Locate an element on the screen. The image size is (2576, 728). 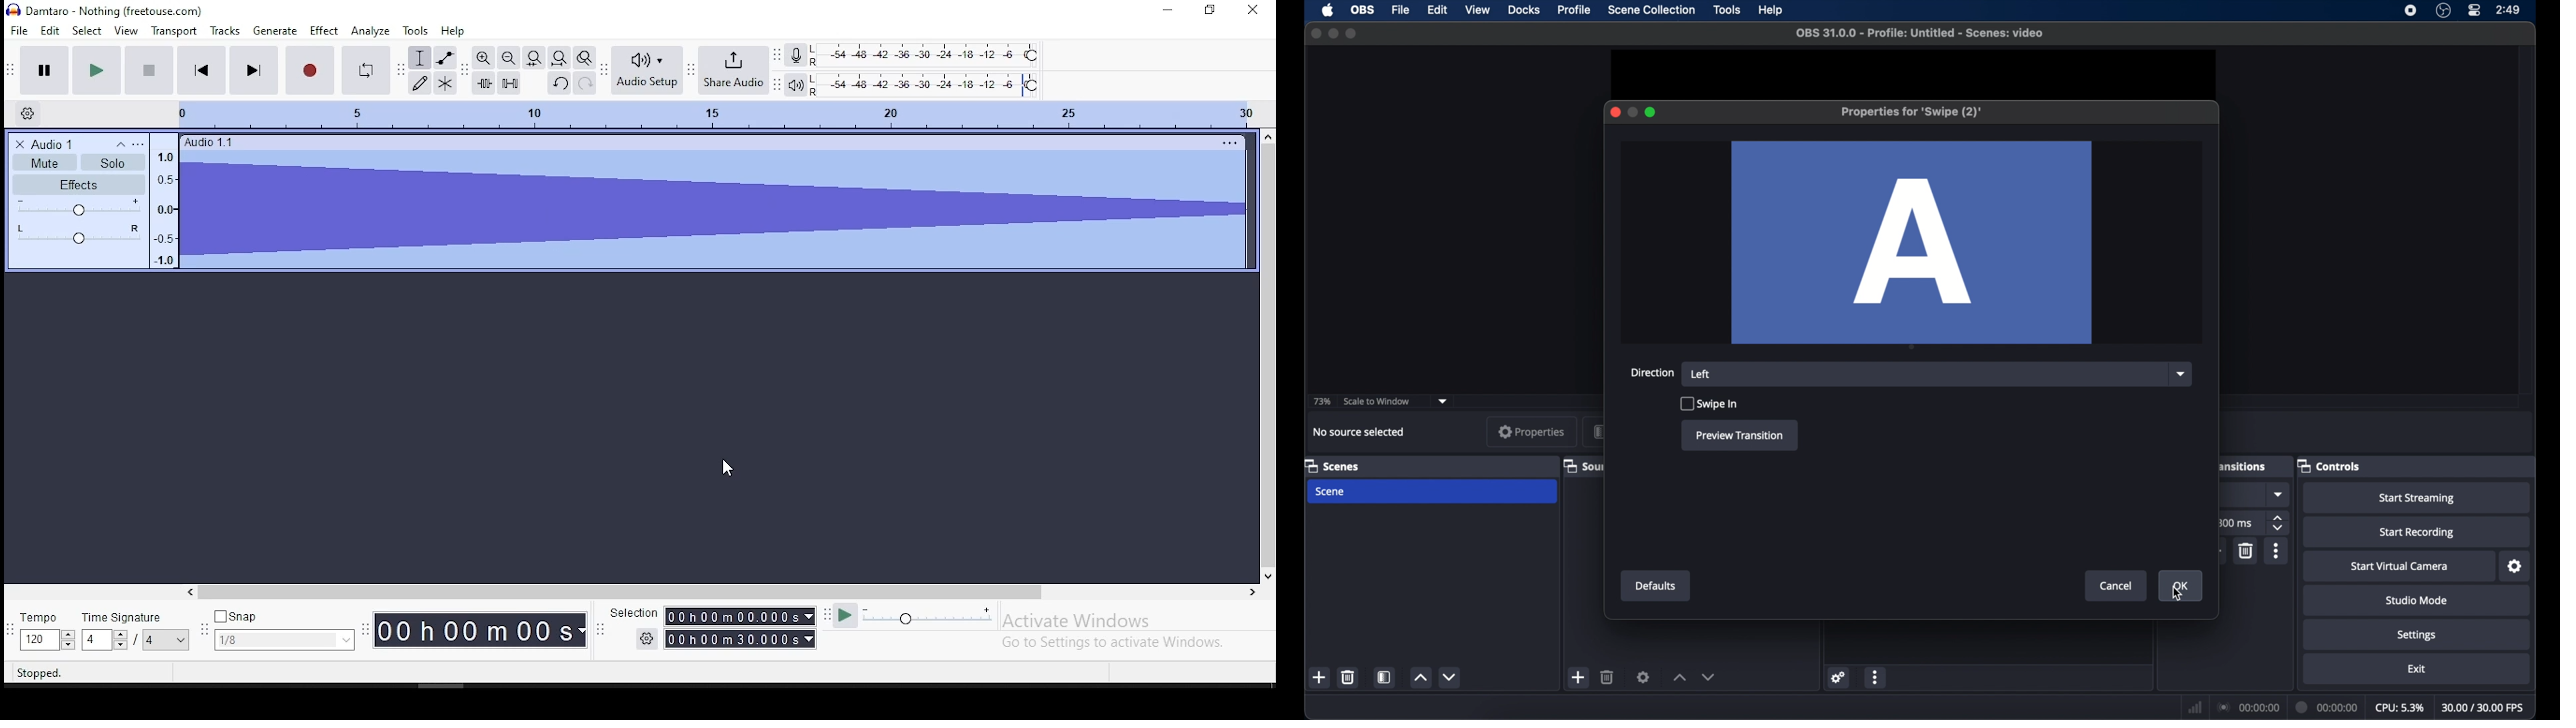
delete is located at coordinates (1347, 677).